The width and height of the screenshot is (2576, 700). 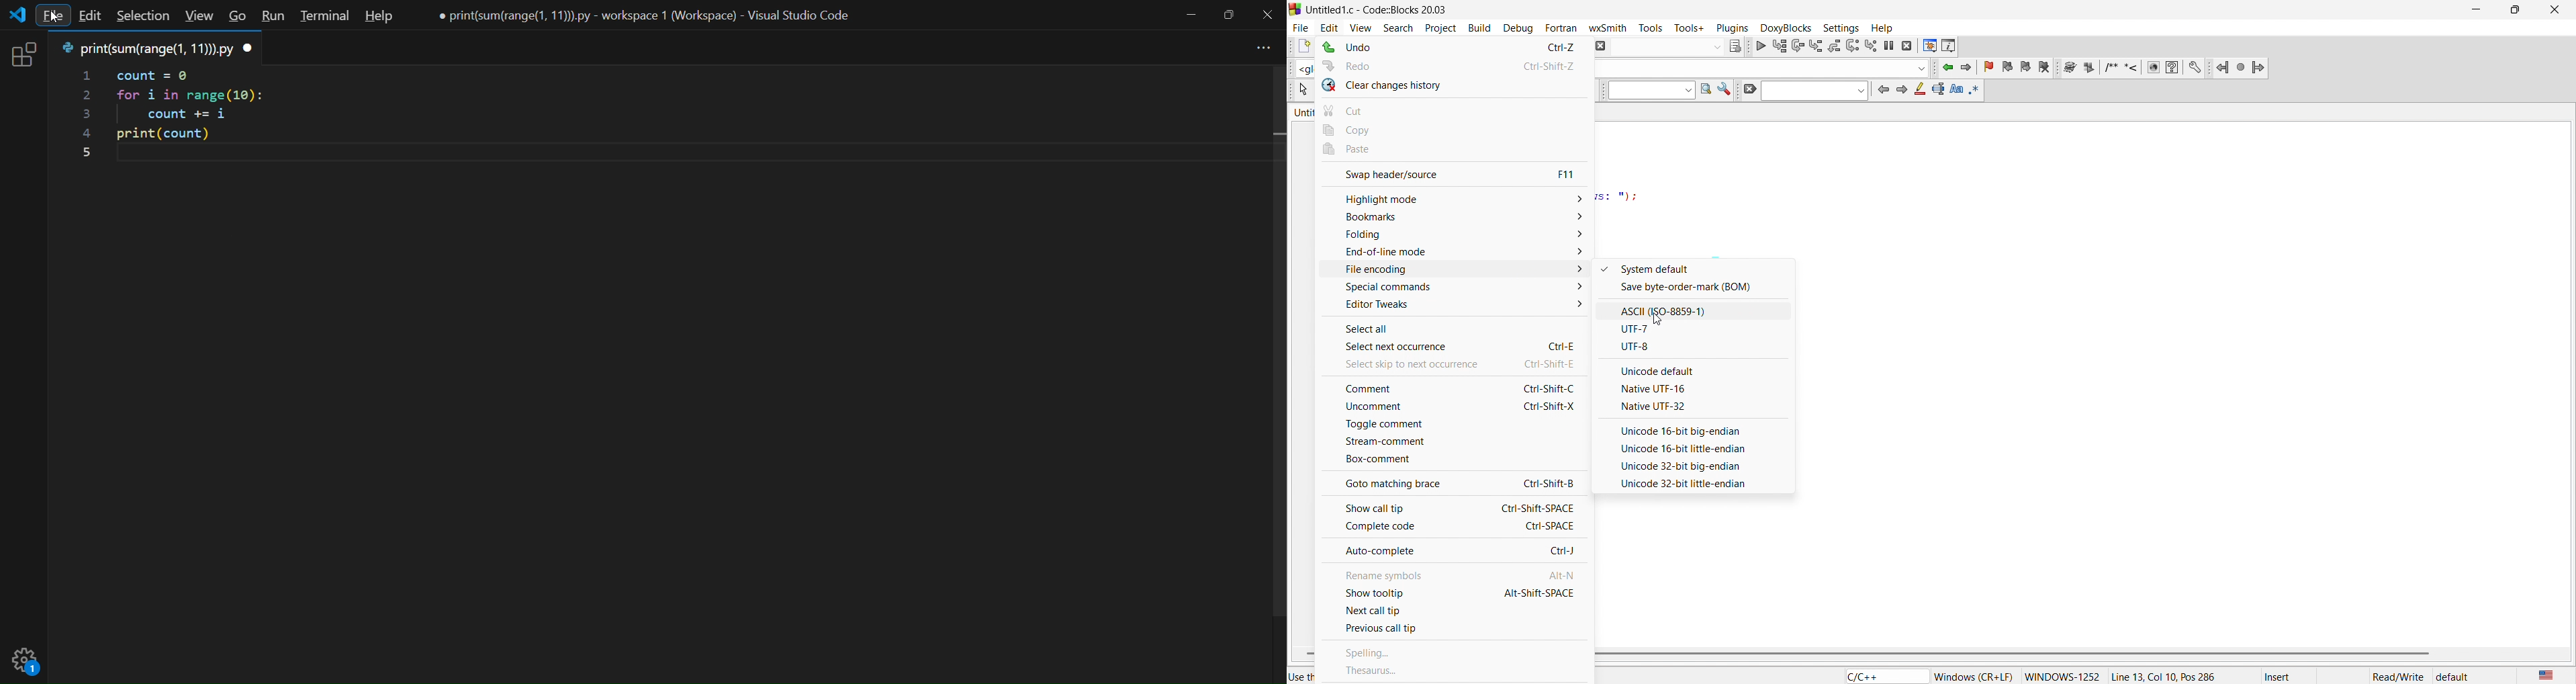 What do you see at coordinates (1455, 87) in the screenshot?
I see `clear changes history` at bounding box center [1455, 87].